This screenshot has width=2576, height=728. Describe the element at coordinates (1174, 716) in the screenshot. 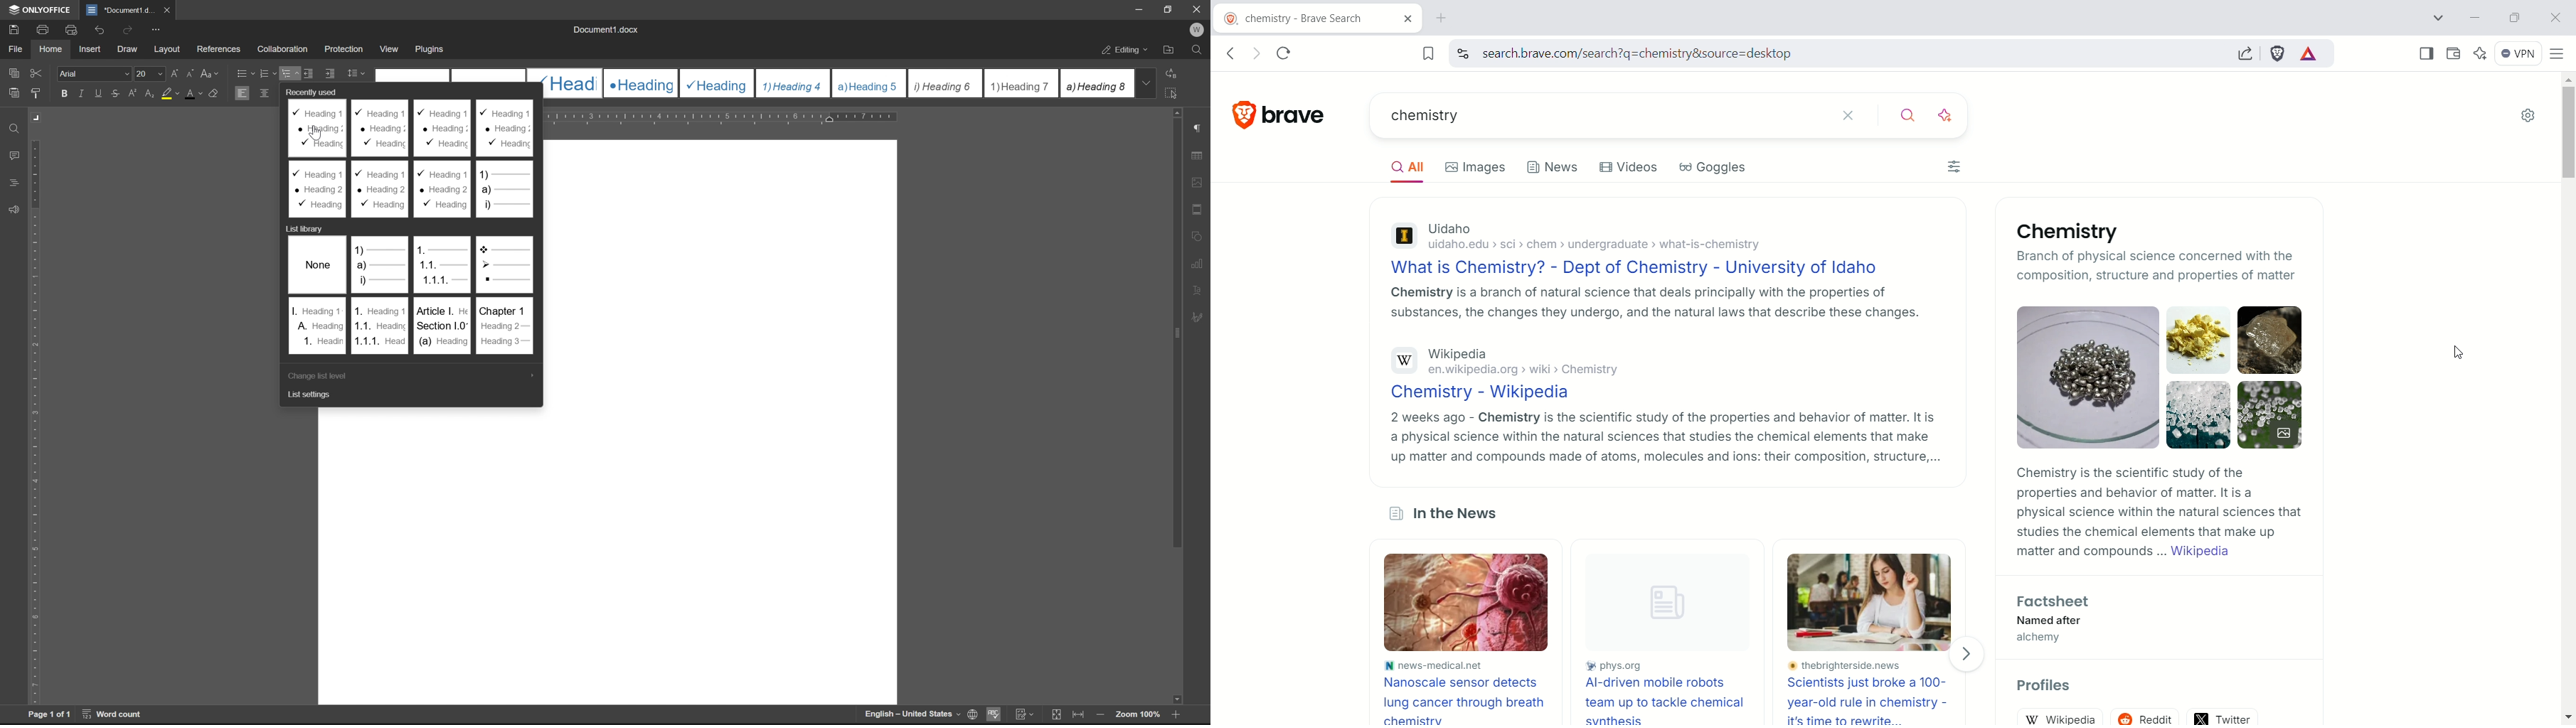

I see `zoom in` at that location.